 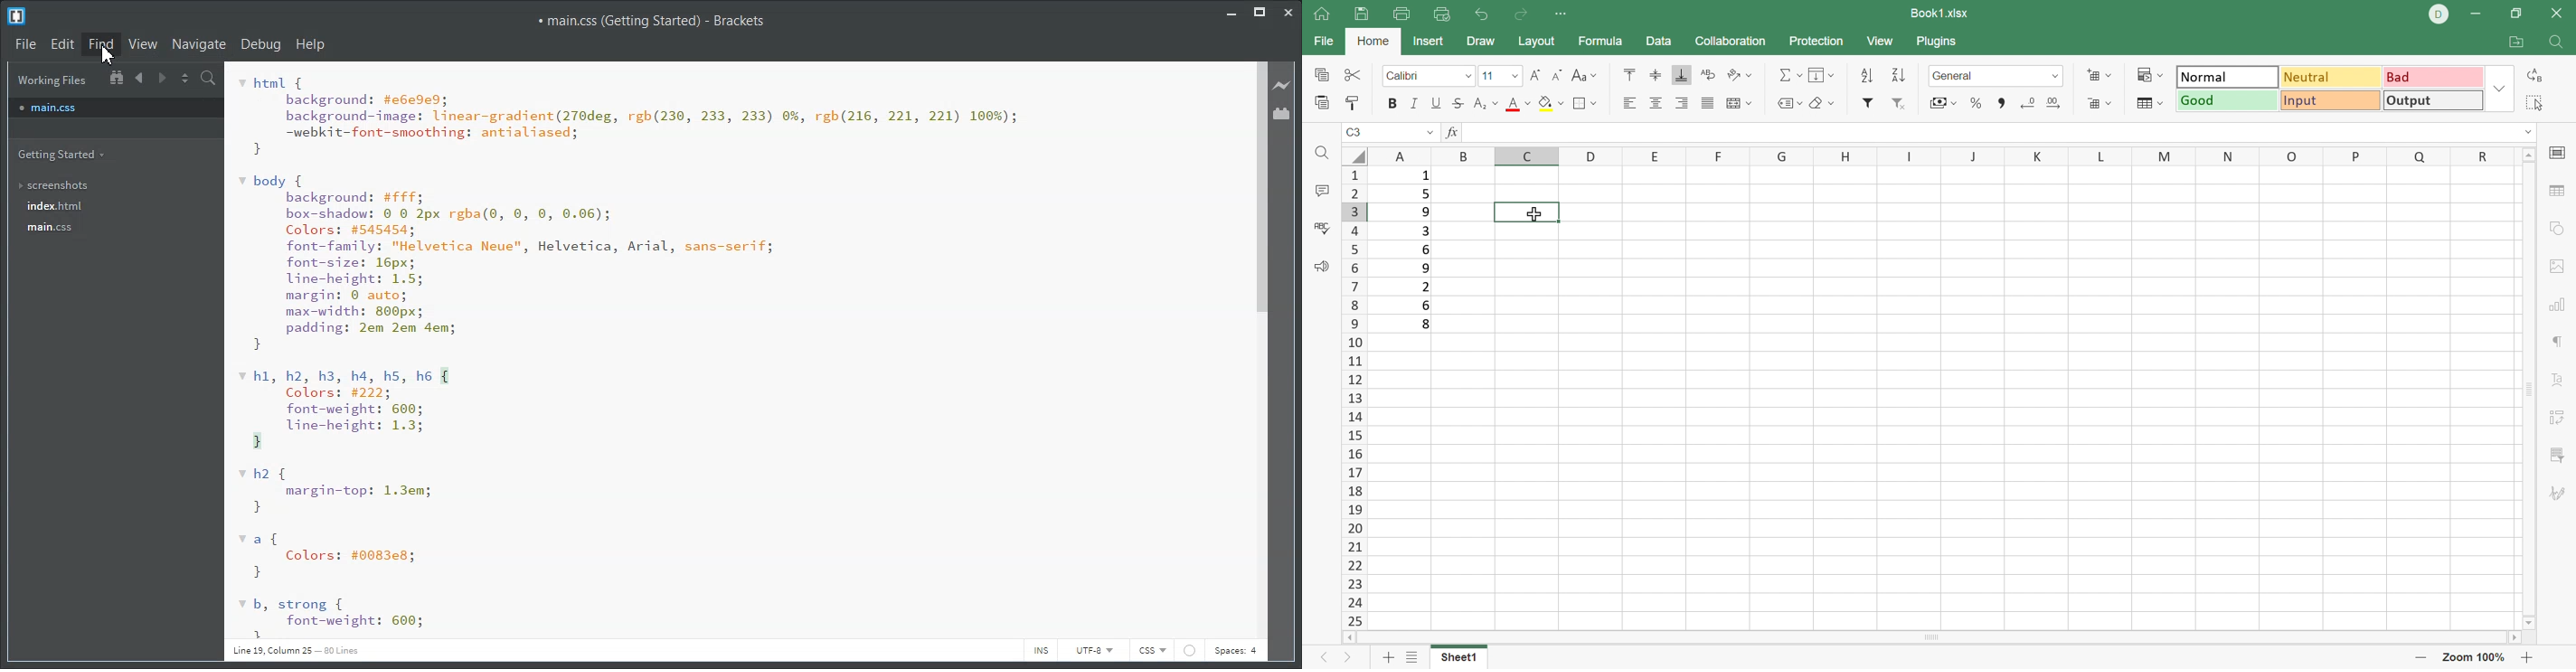 I want to click on 2, so click(x=1425, y=287).